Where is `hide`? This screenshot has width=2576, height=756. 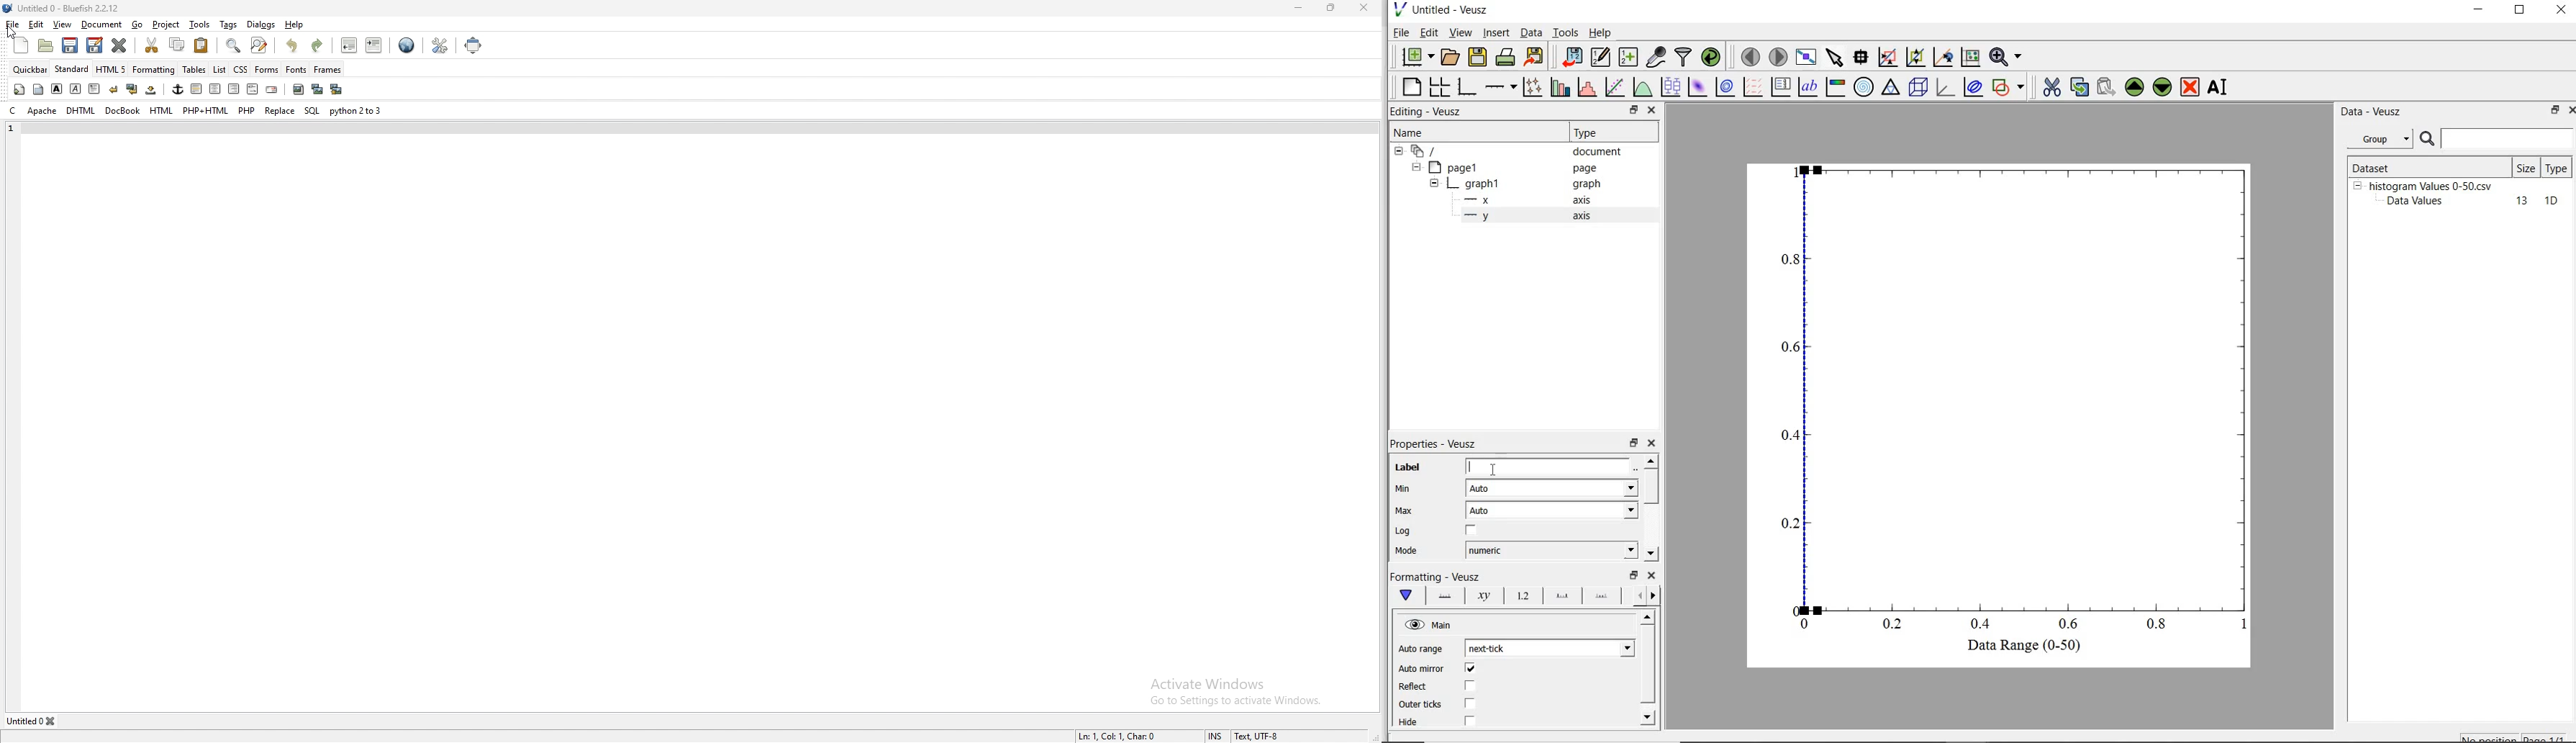
hide is located at coordinates (1415, 167).